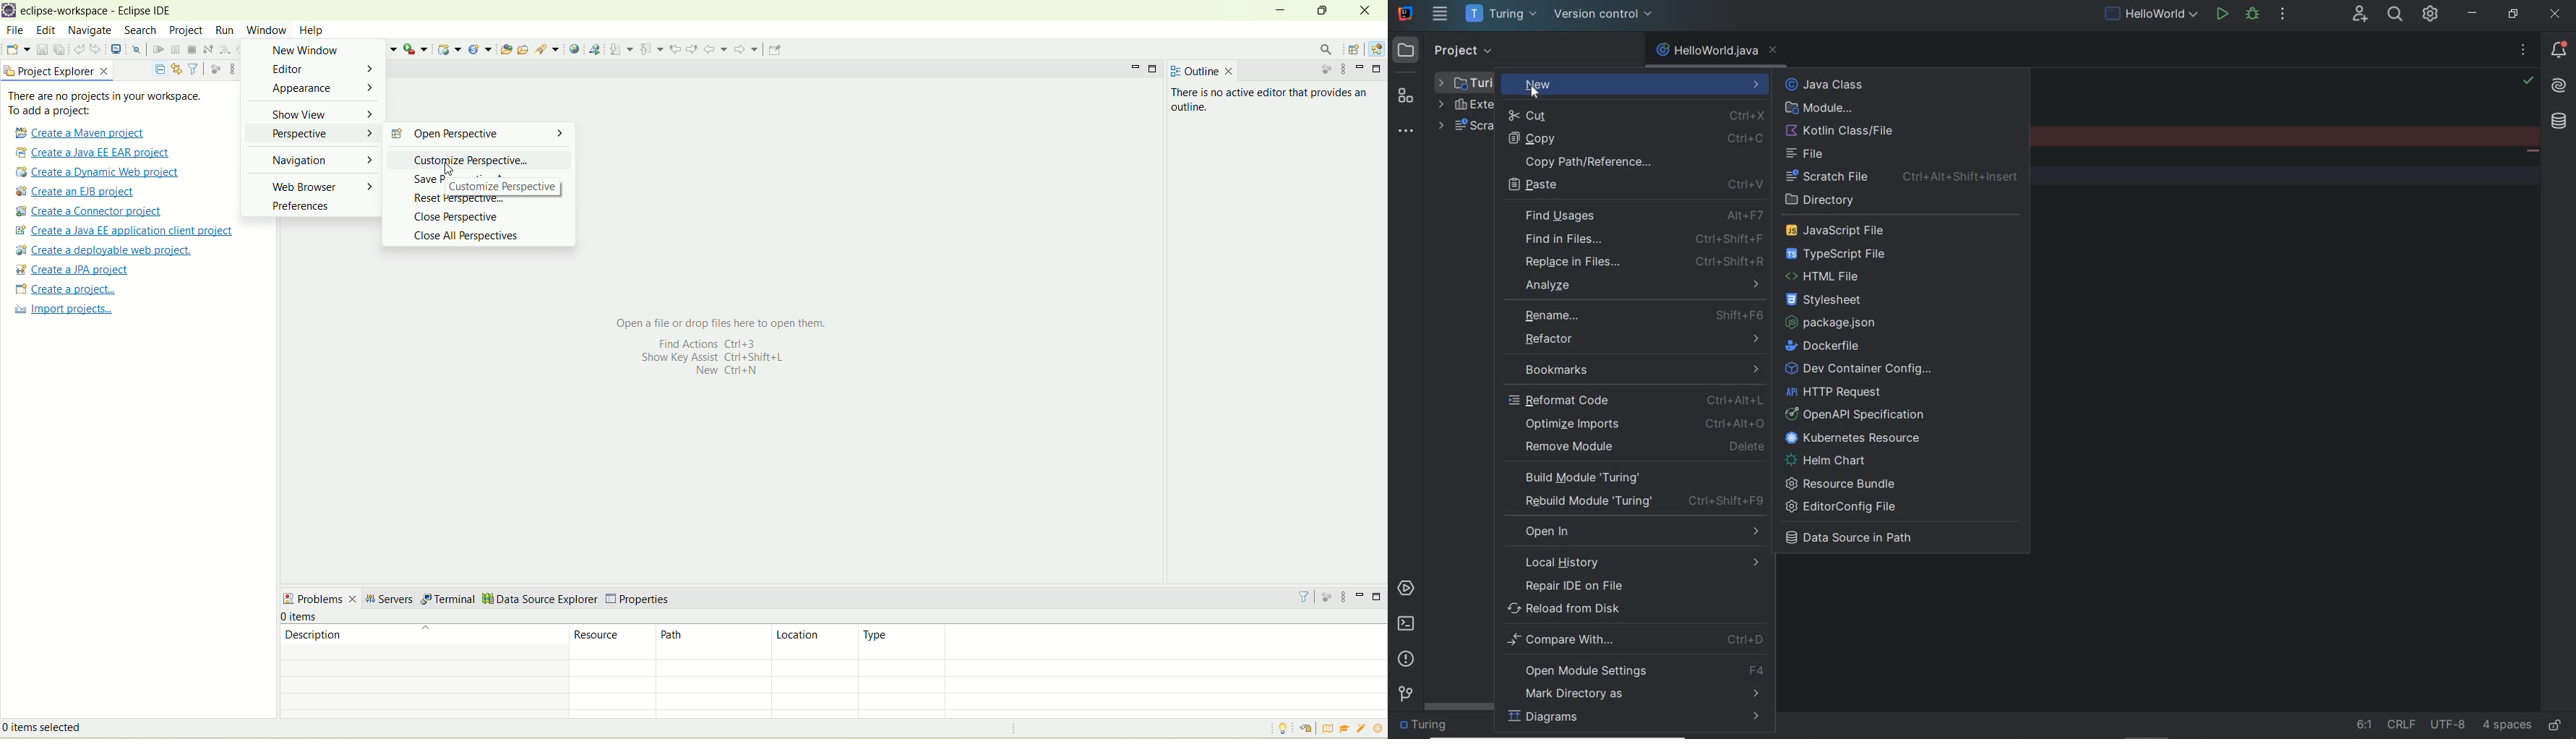 The height and width of the screenshot is (756, 2576). What do you see at coordinates (1378, 597) in the screenshot?
I see `maximize` at bounding box center [1378, 597].